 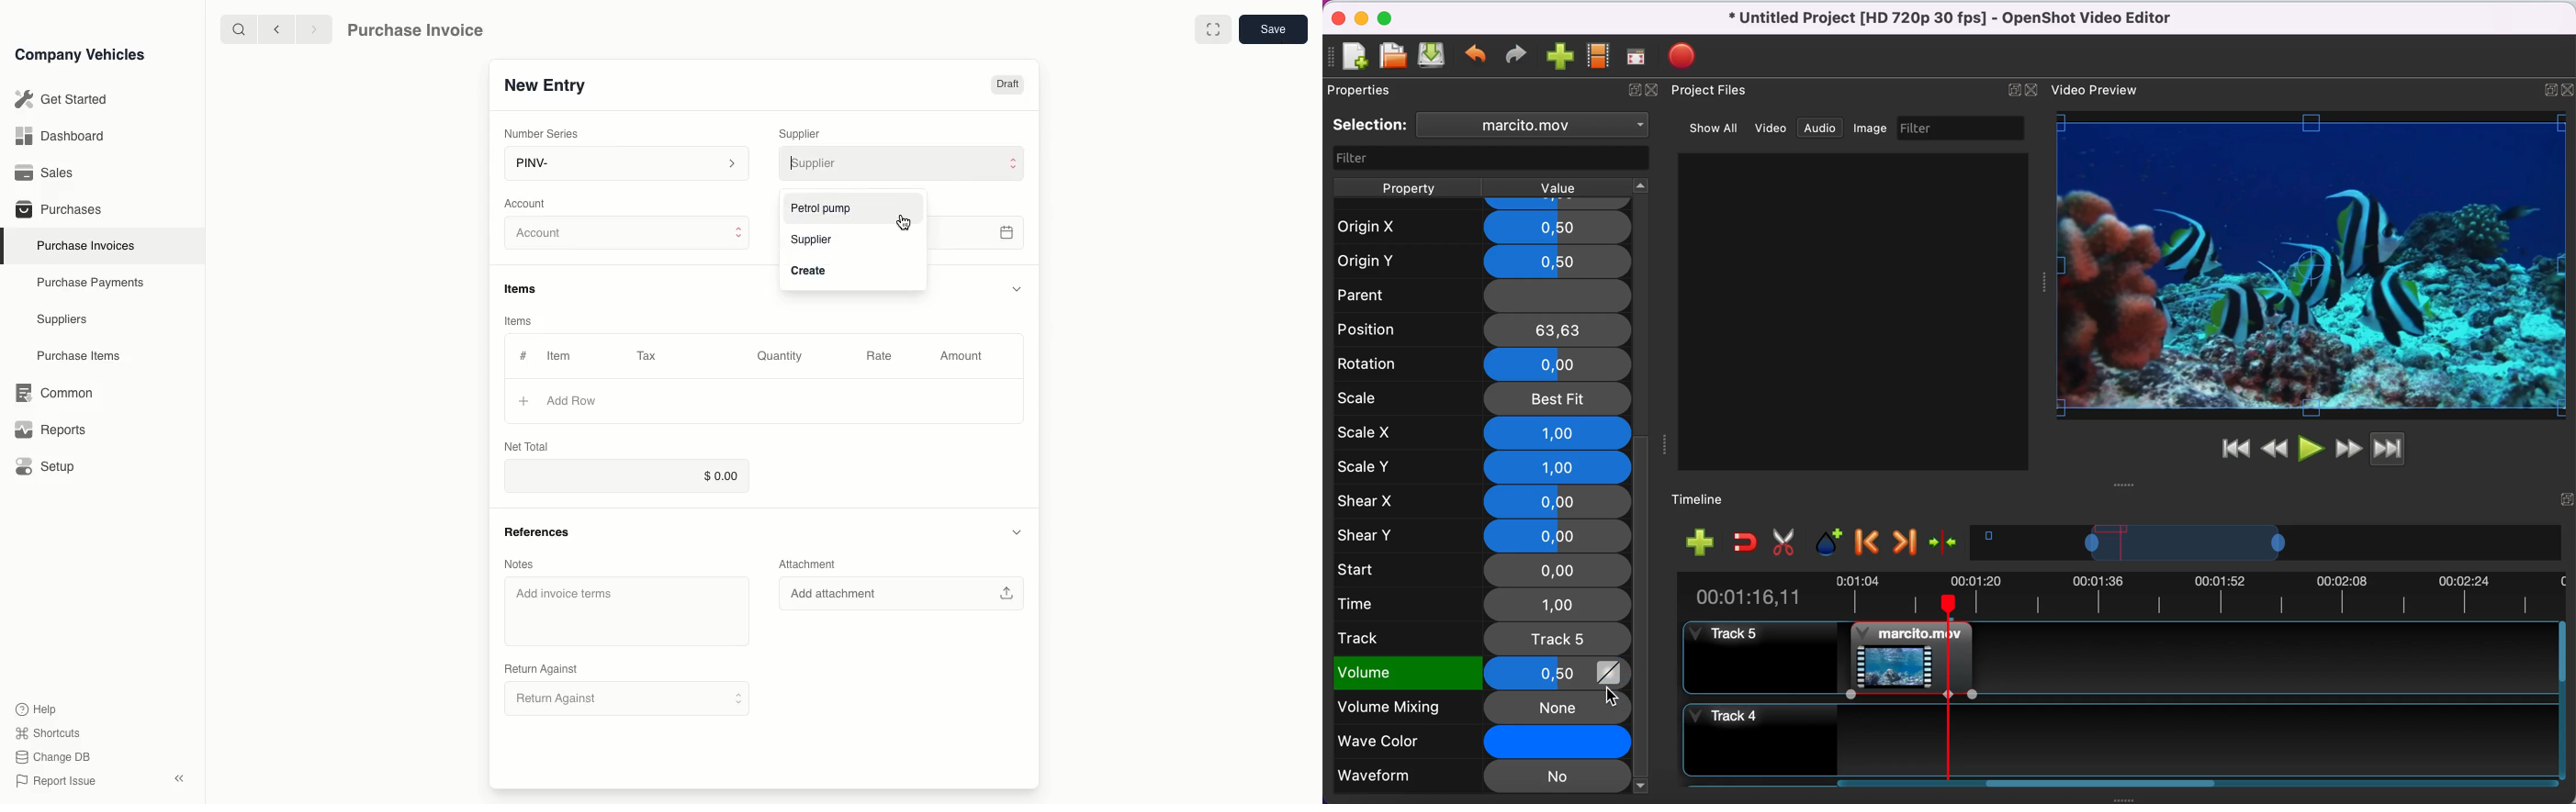 What do you see at coordinates (61, 320) in the screenshot?
I see `Suppliers` at bounding box center [61, 320].